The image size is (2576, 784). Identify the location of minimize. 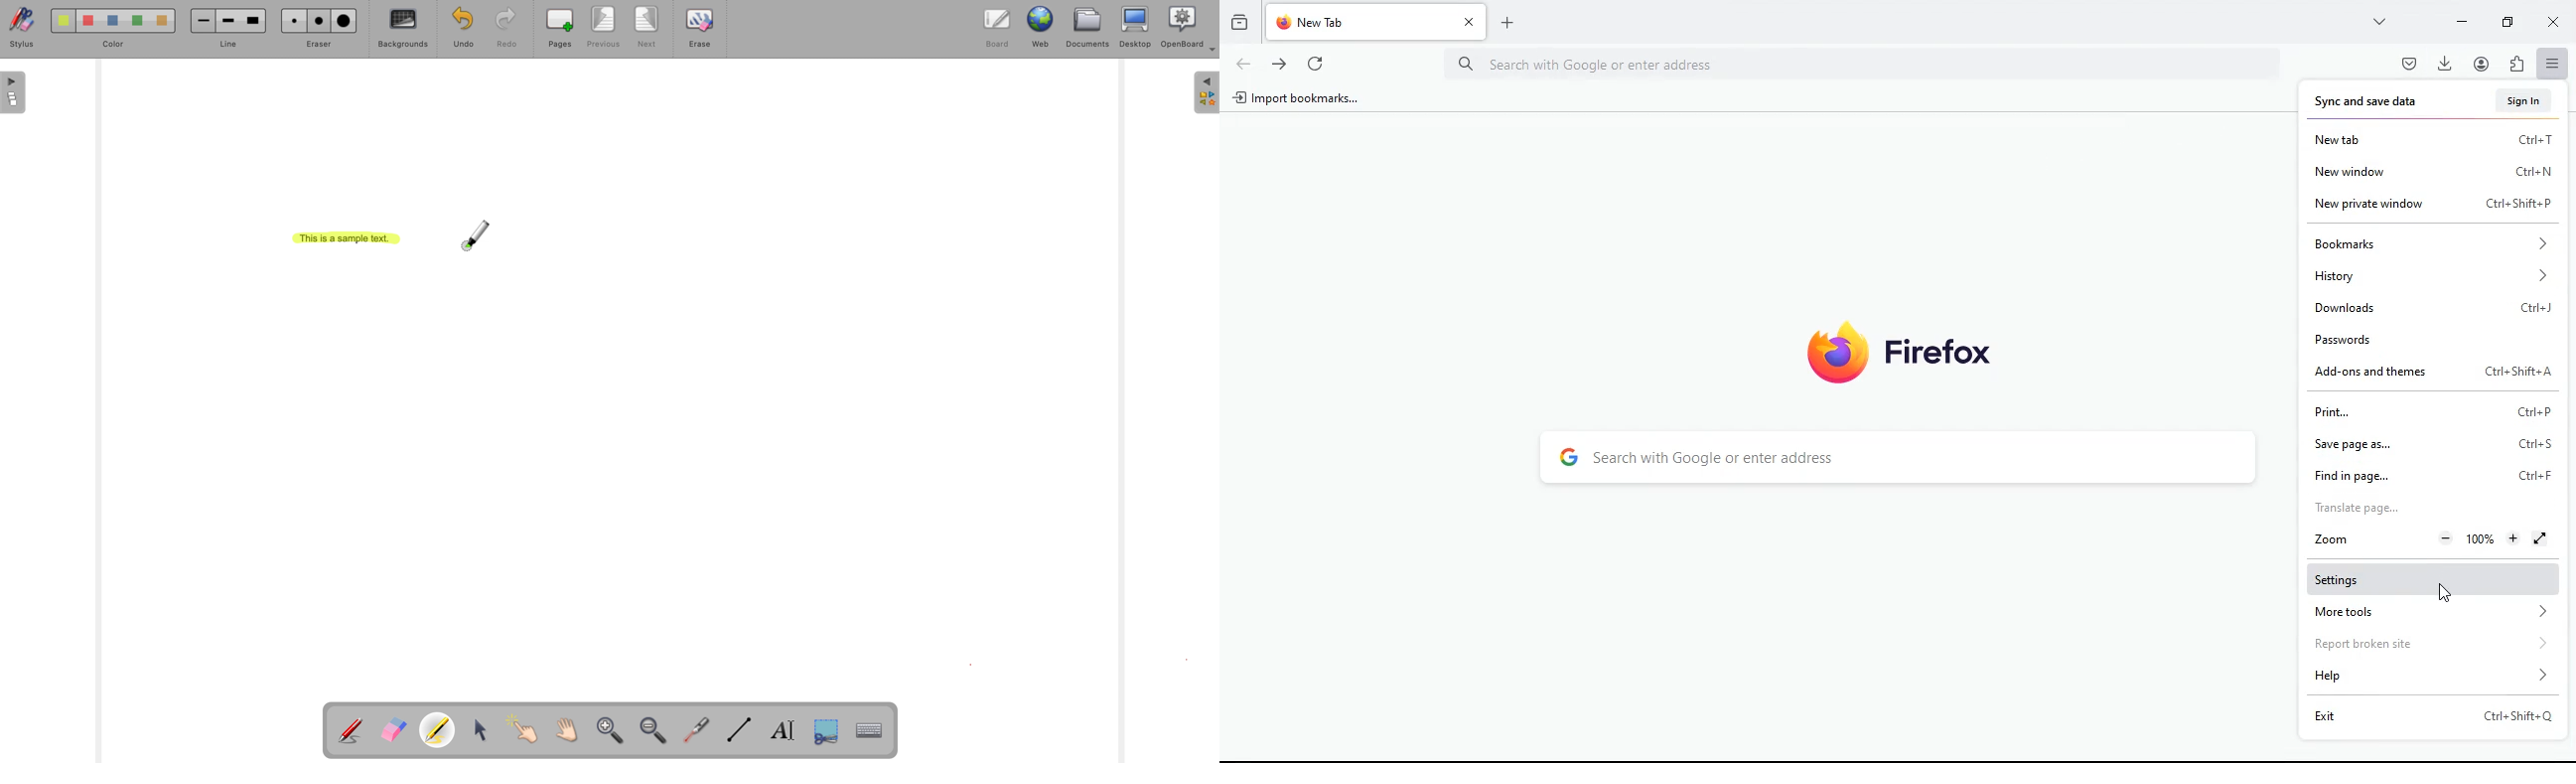
(2512, 21).